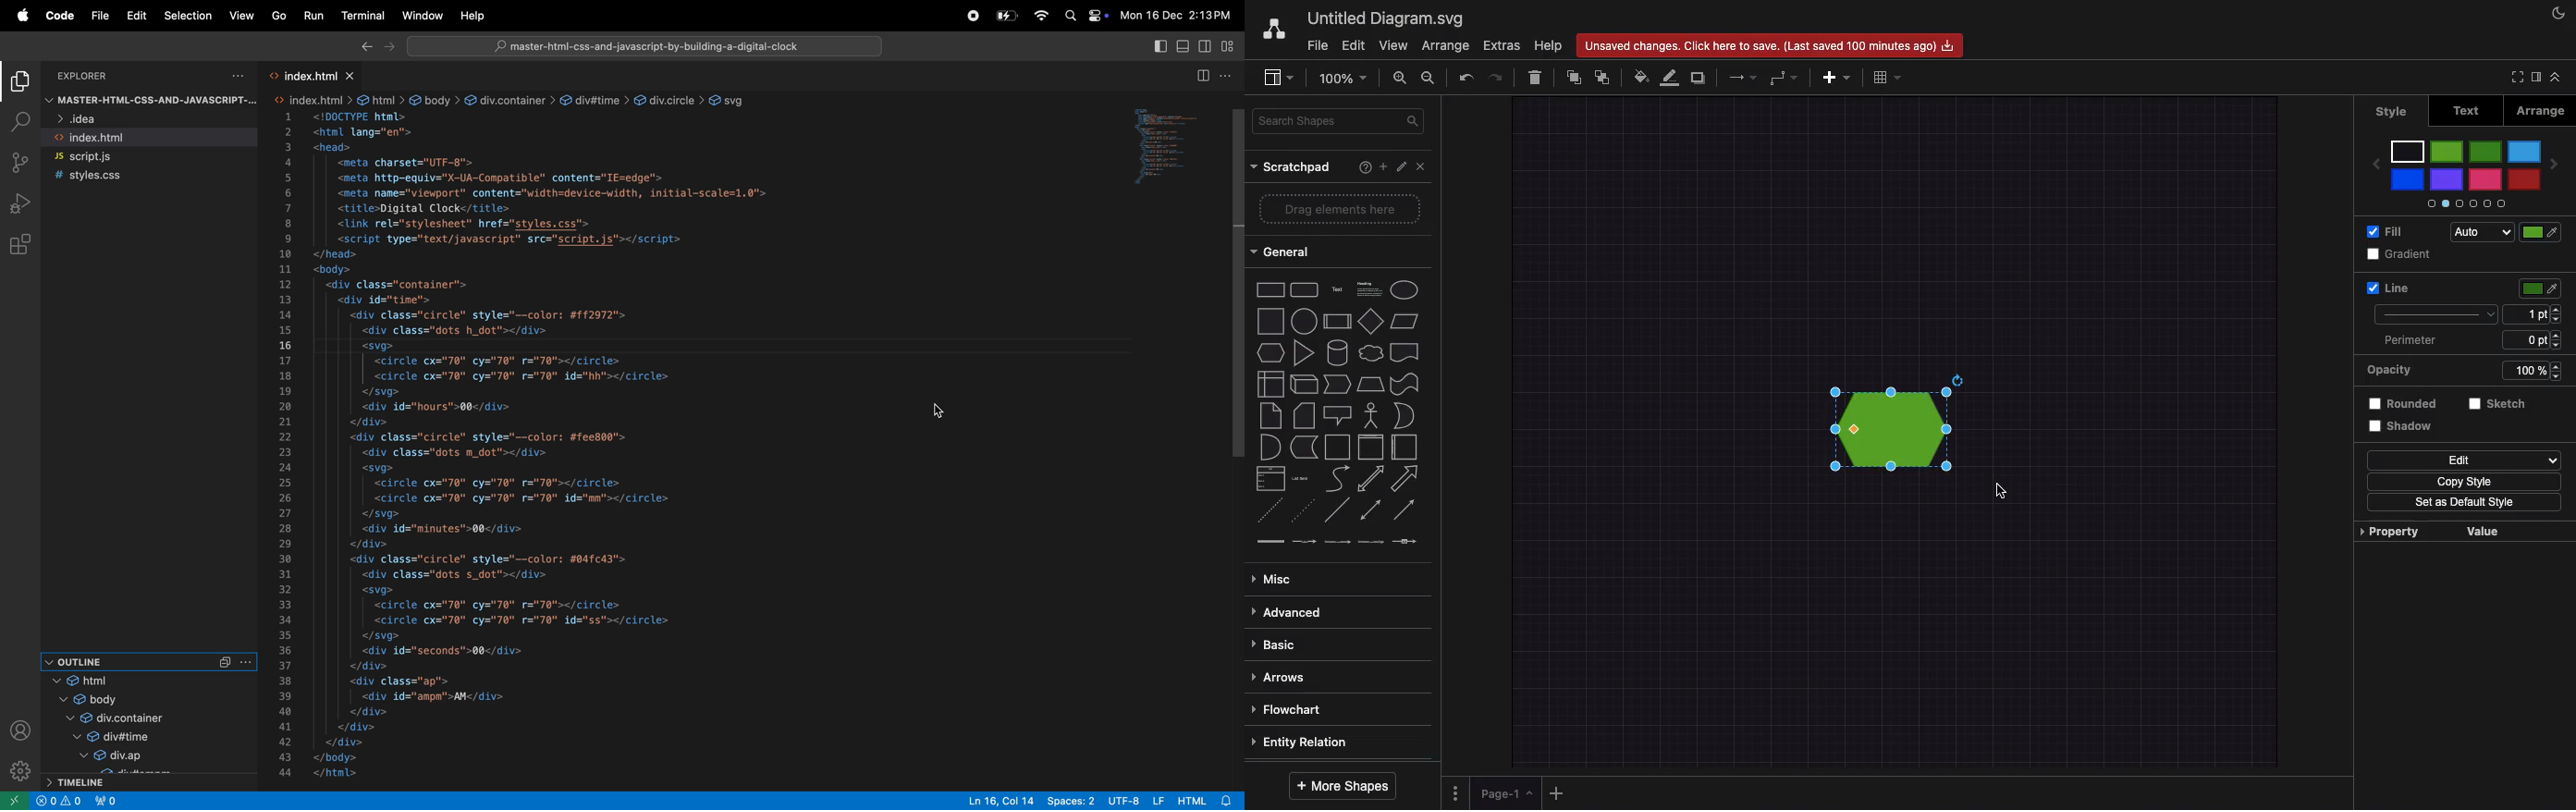 The image size is (2576, 812). What do you see at coordinates (435, 101) in the screenshot?
I see `body` at bounding box center [435, 101].